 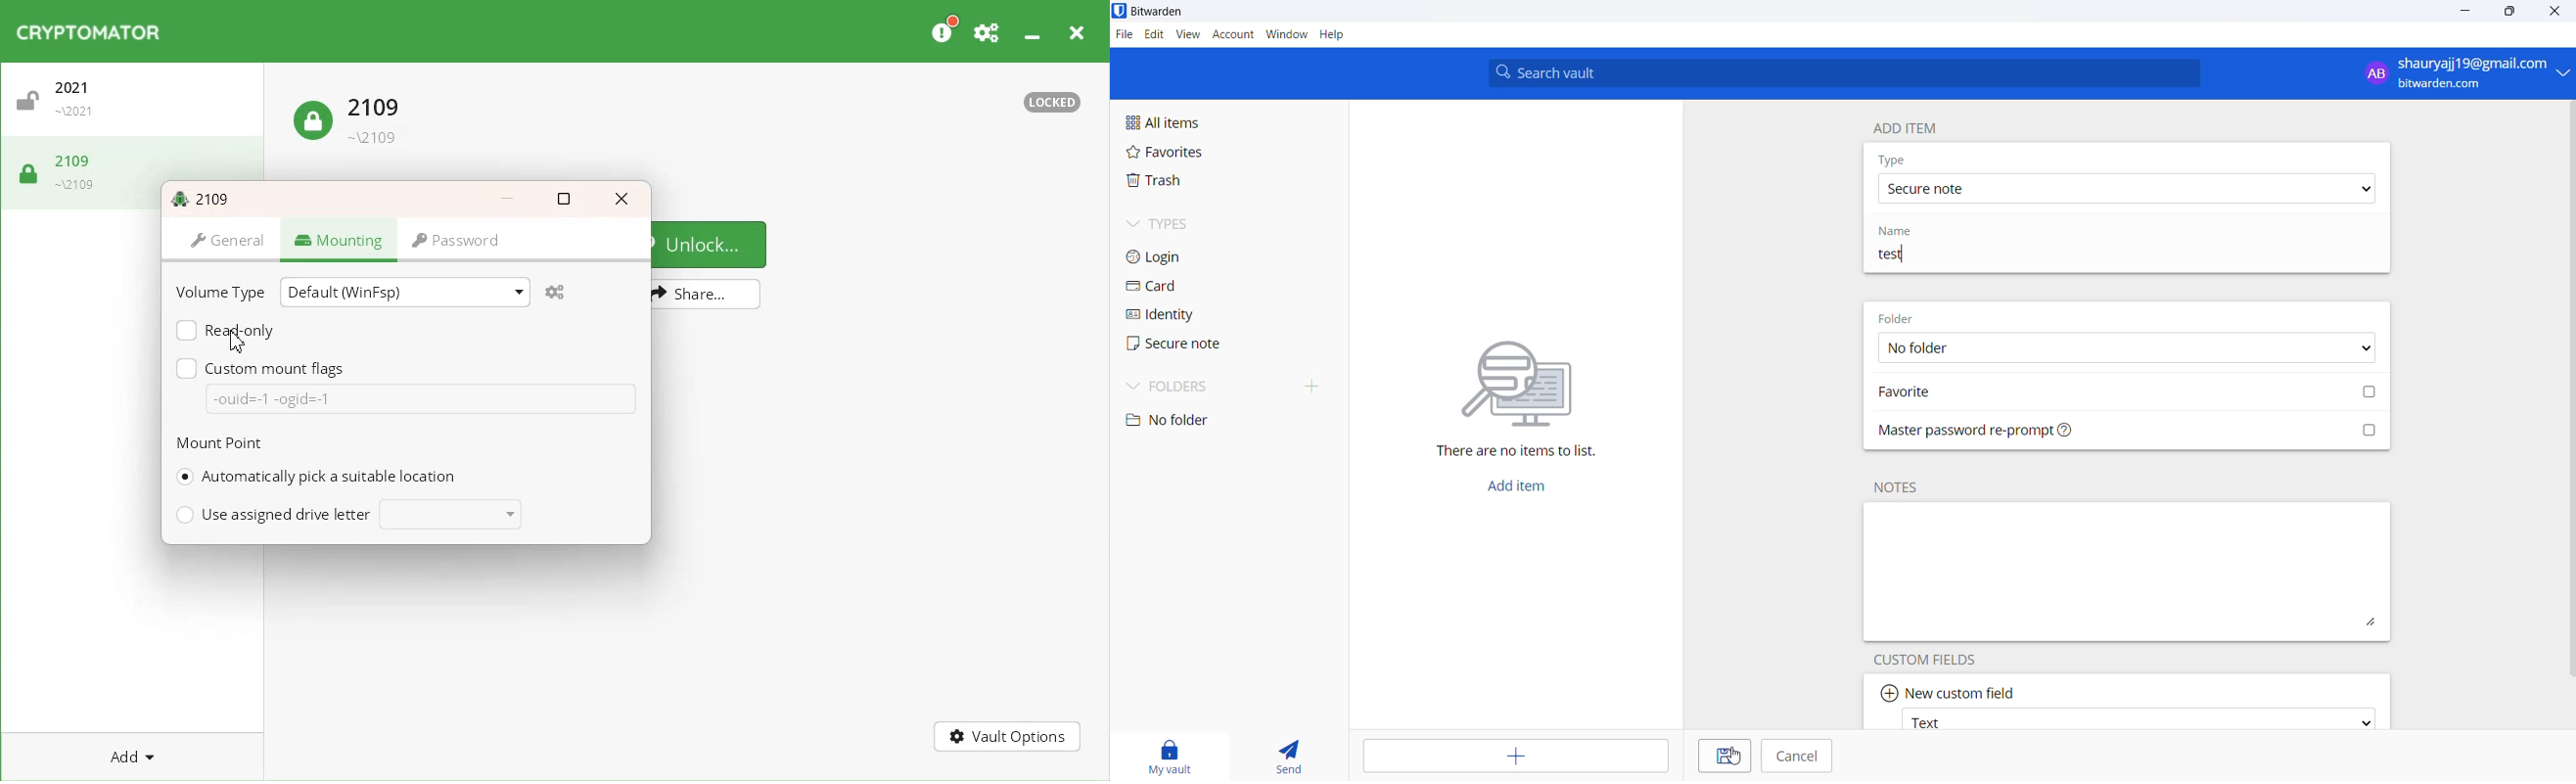 What do you see at coordinates (1526, 485) in the screenshot?
I see `add item` at bounding box center [1526, 485].